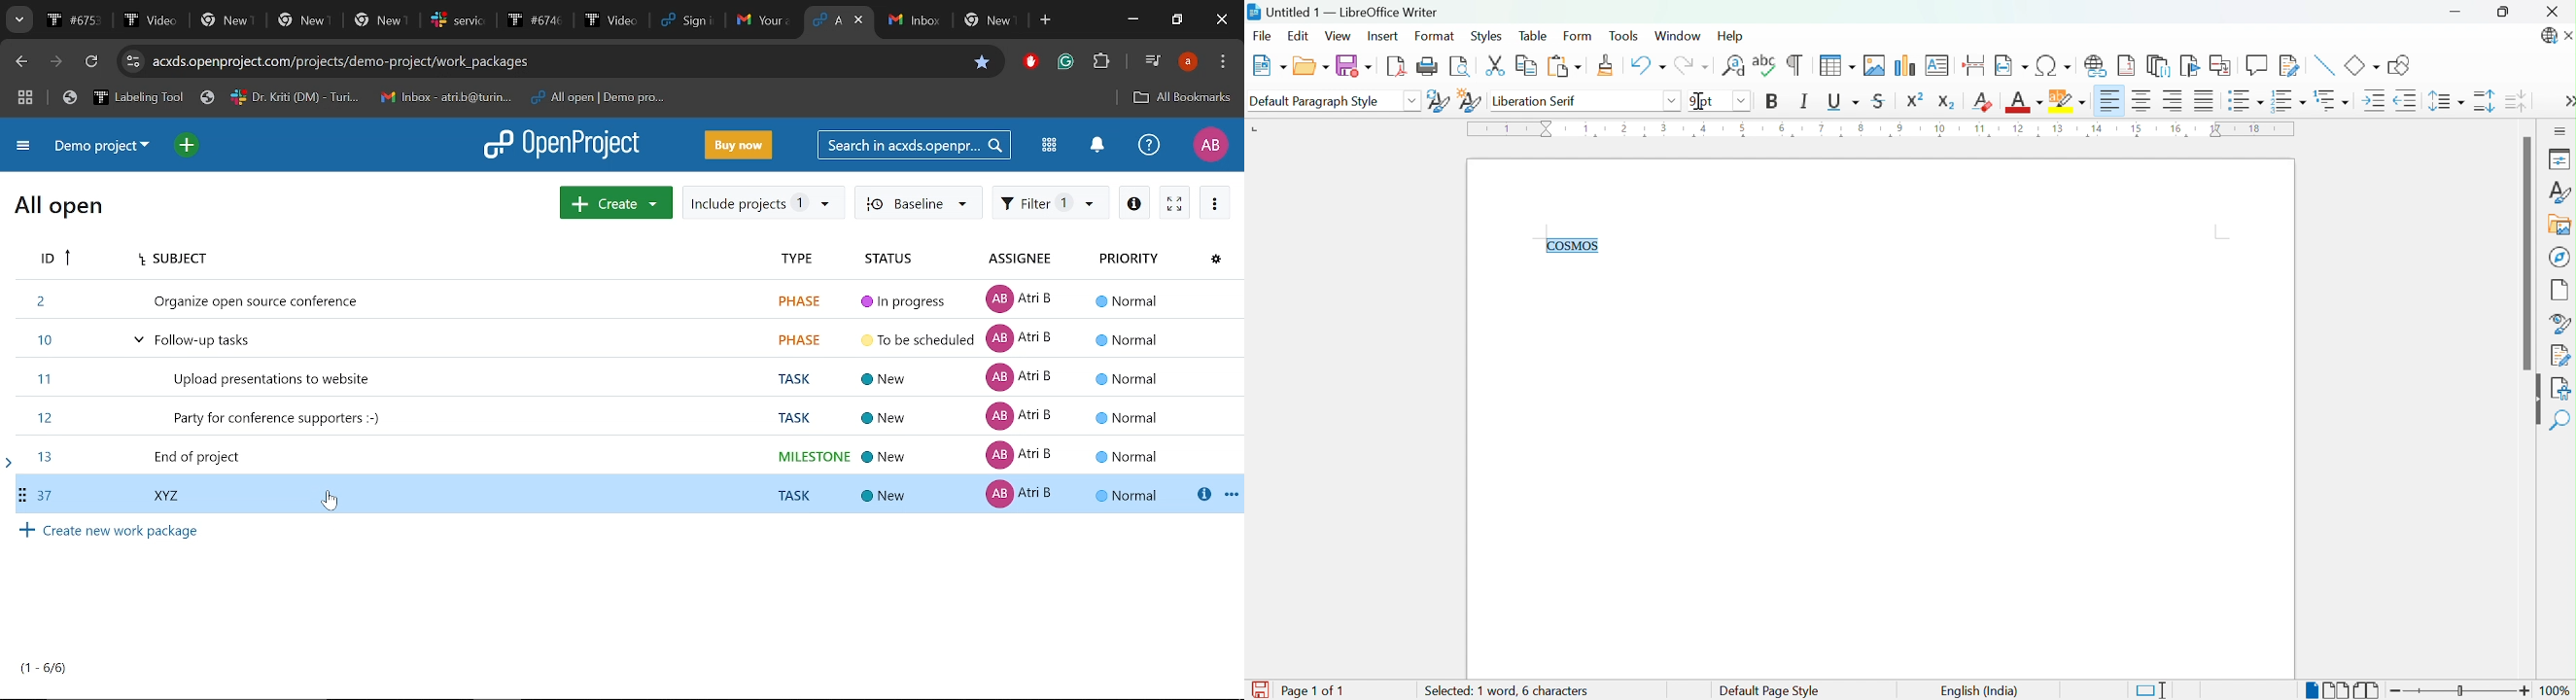 Image resolution: width=2576 pixels, height=700 pixels. Describe the element at coordinates (1262, 683) in the screenshot. I see `Save` at that location.